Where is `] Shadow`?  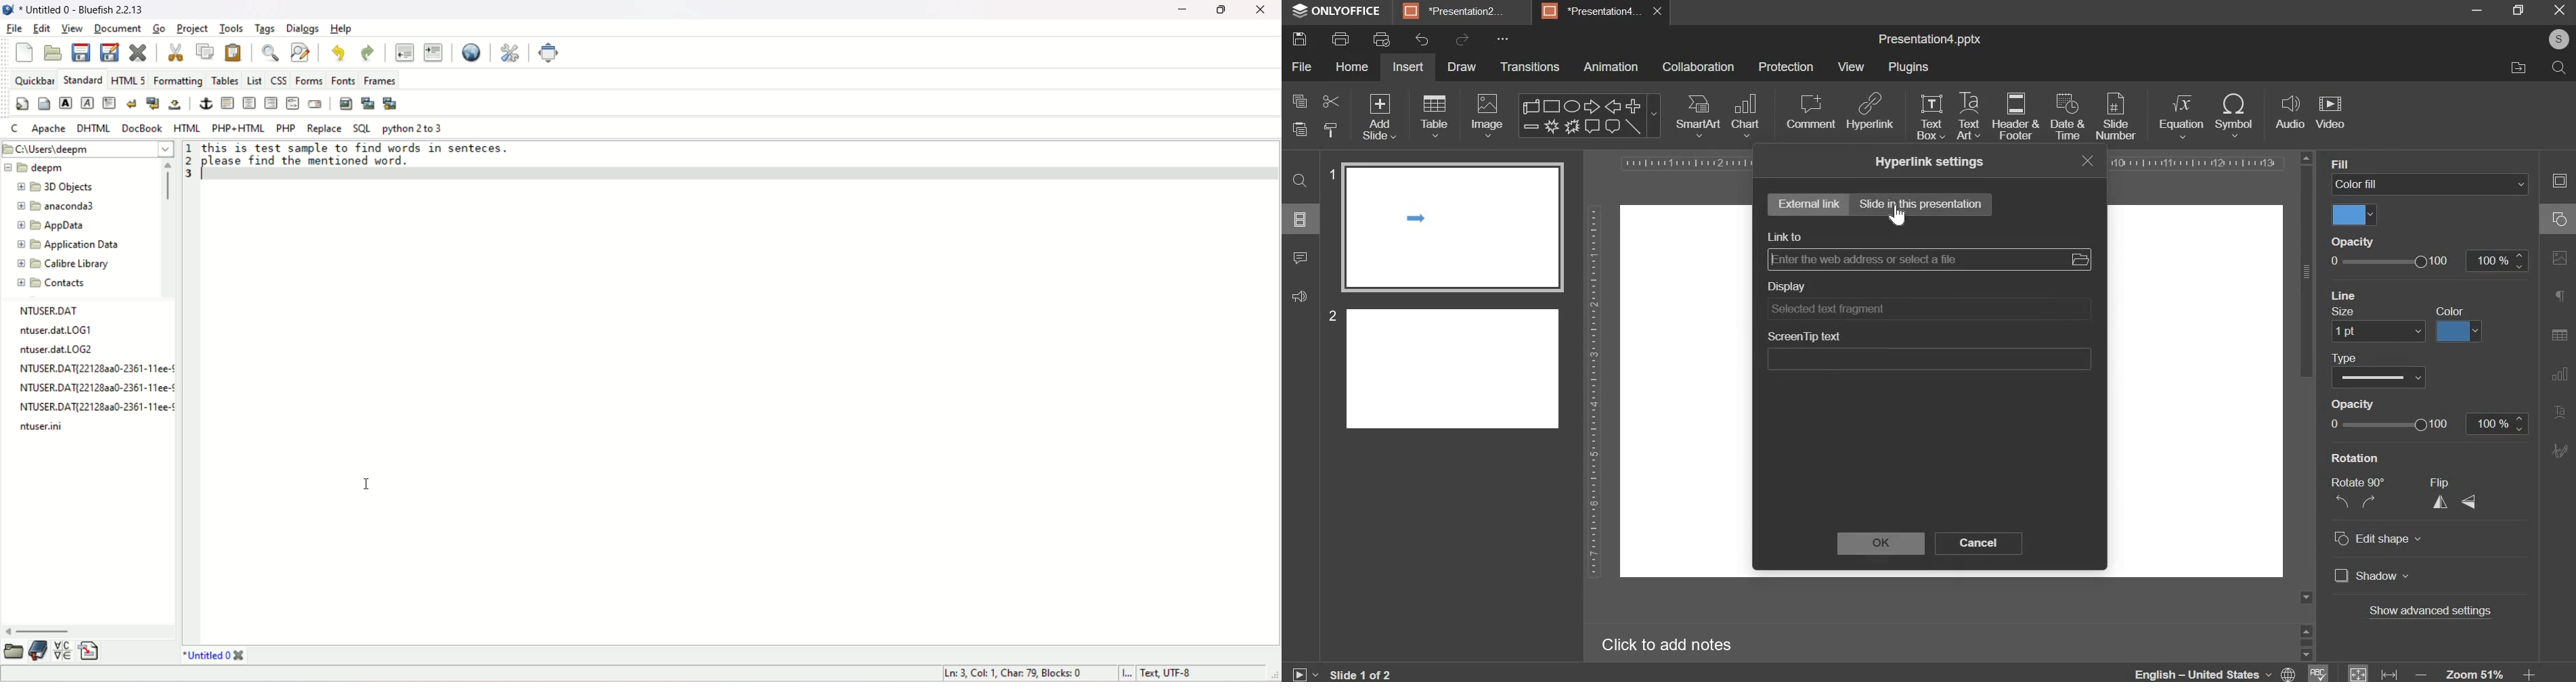
] Shadow is located at coordinates (2369, 576).